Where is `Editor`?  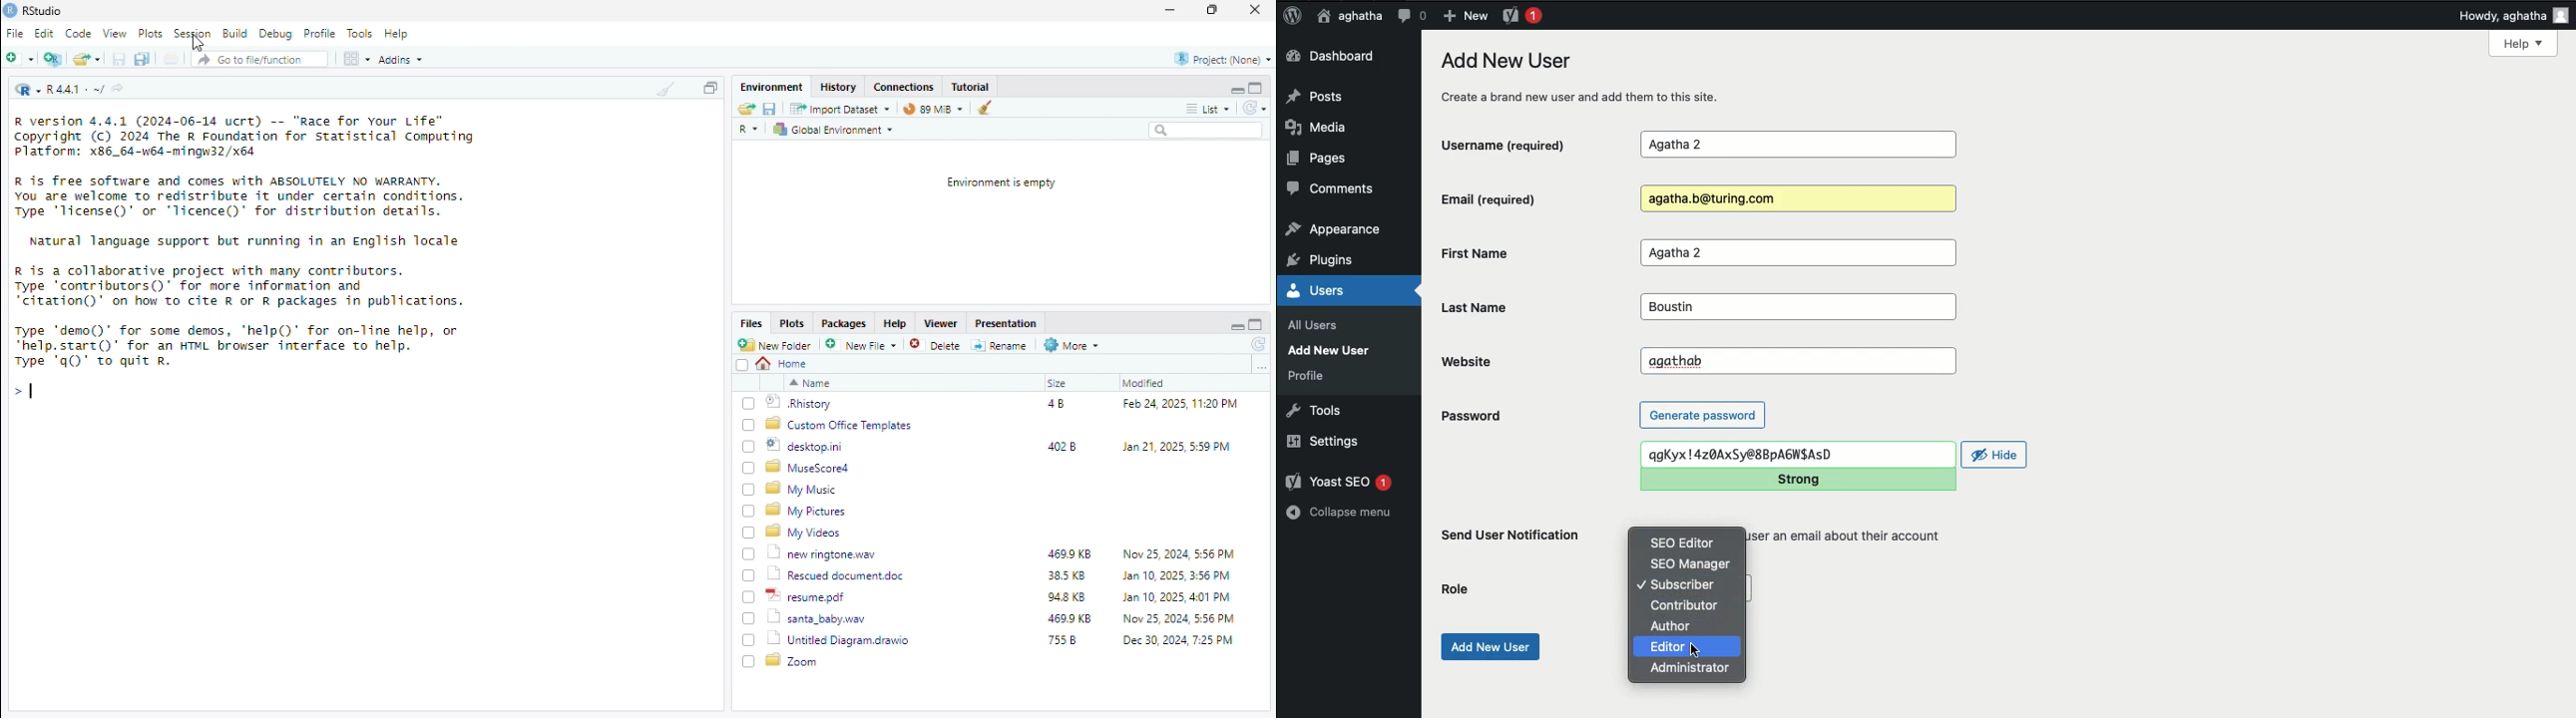
Editor is located at coordinates (1689, 648).